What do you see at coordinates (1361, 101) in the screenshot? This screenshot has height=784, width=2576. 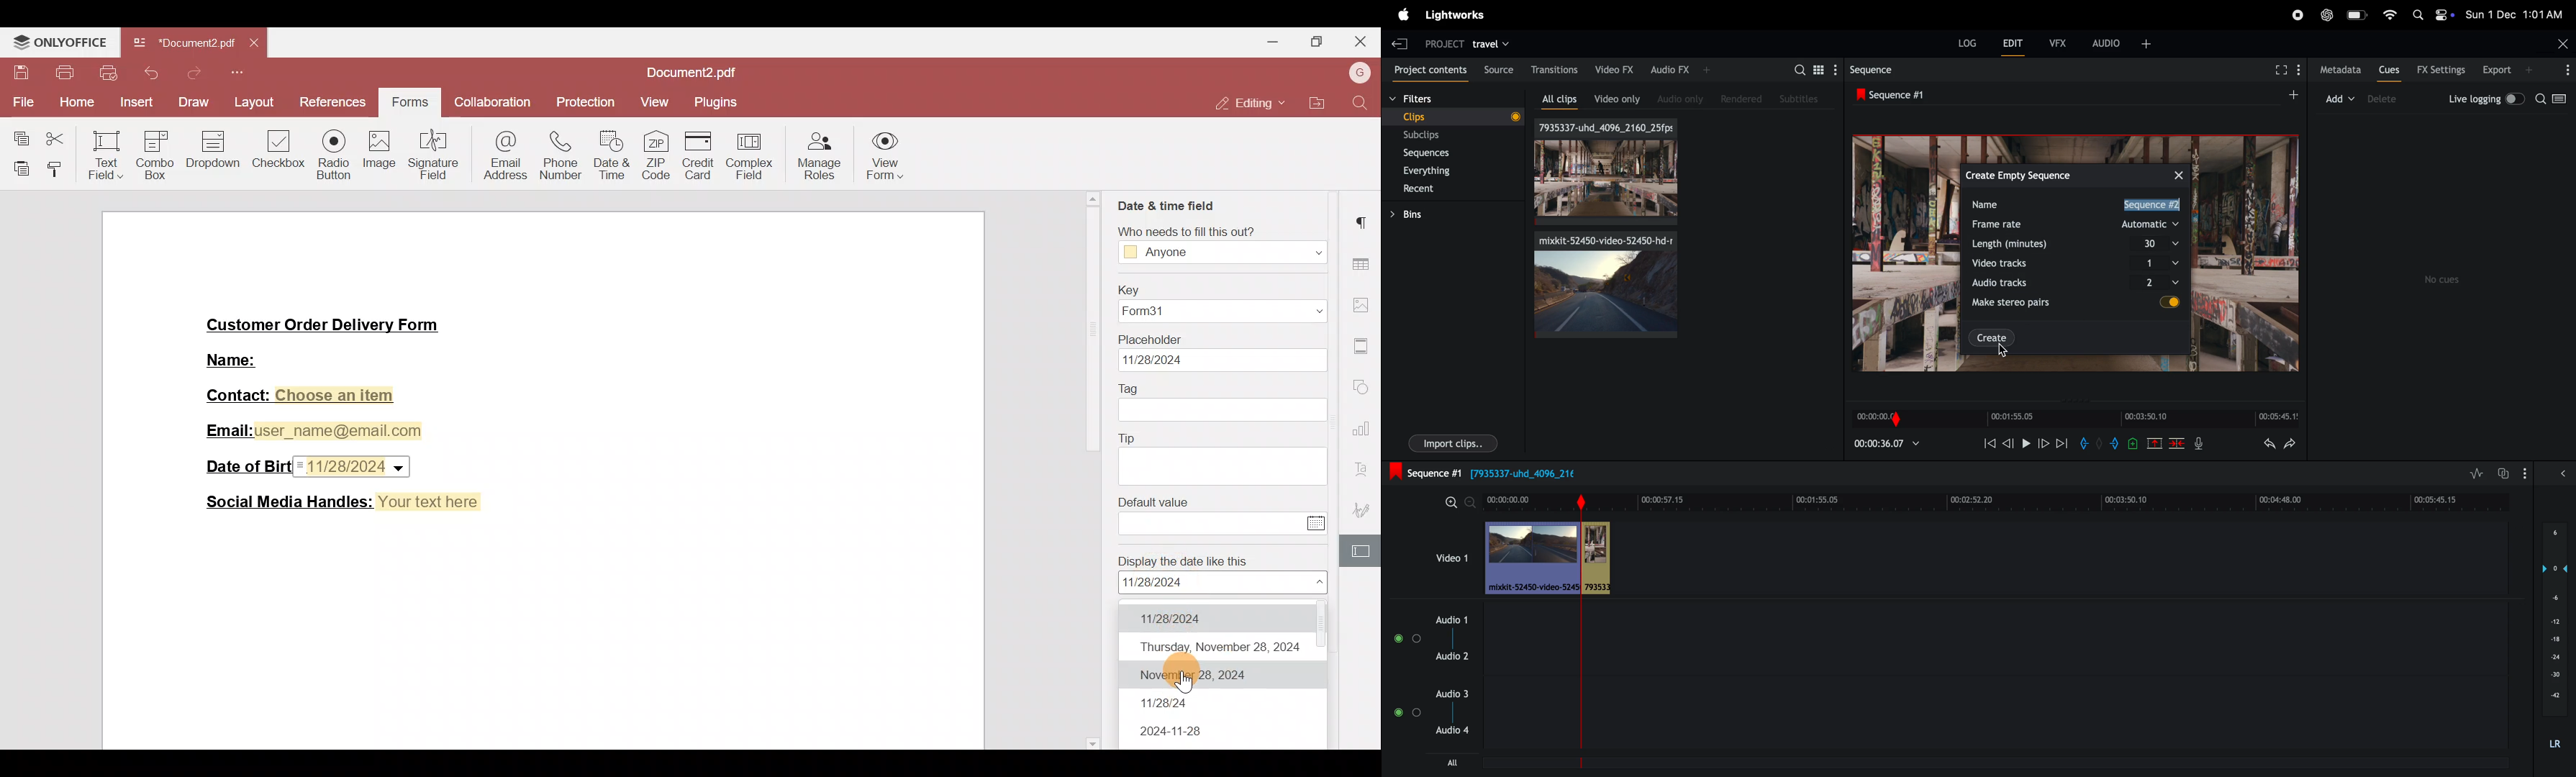 I see `Find` at bounding box center [1361, 101].